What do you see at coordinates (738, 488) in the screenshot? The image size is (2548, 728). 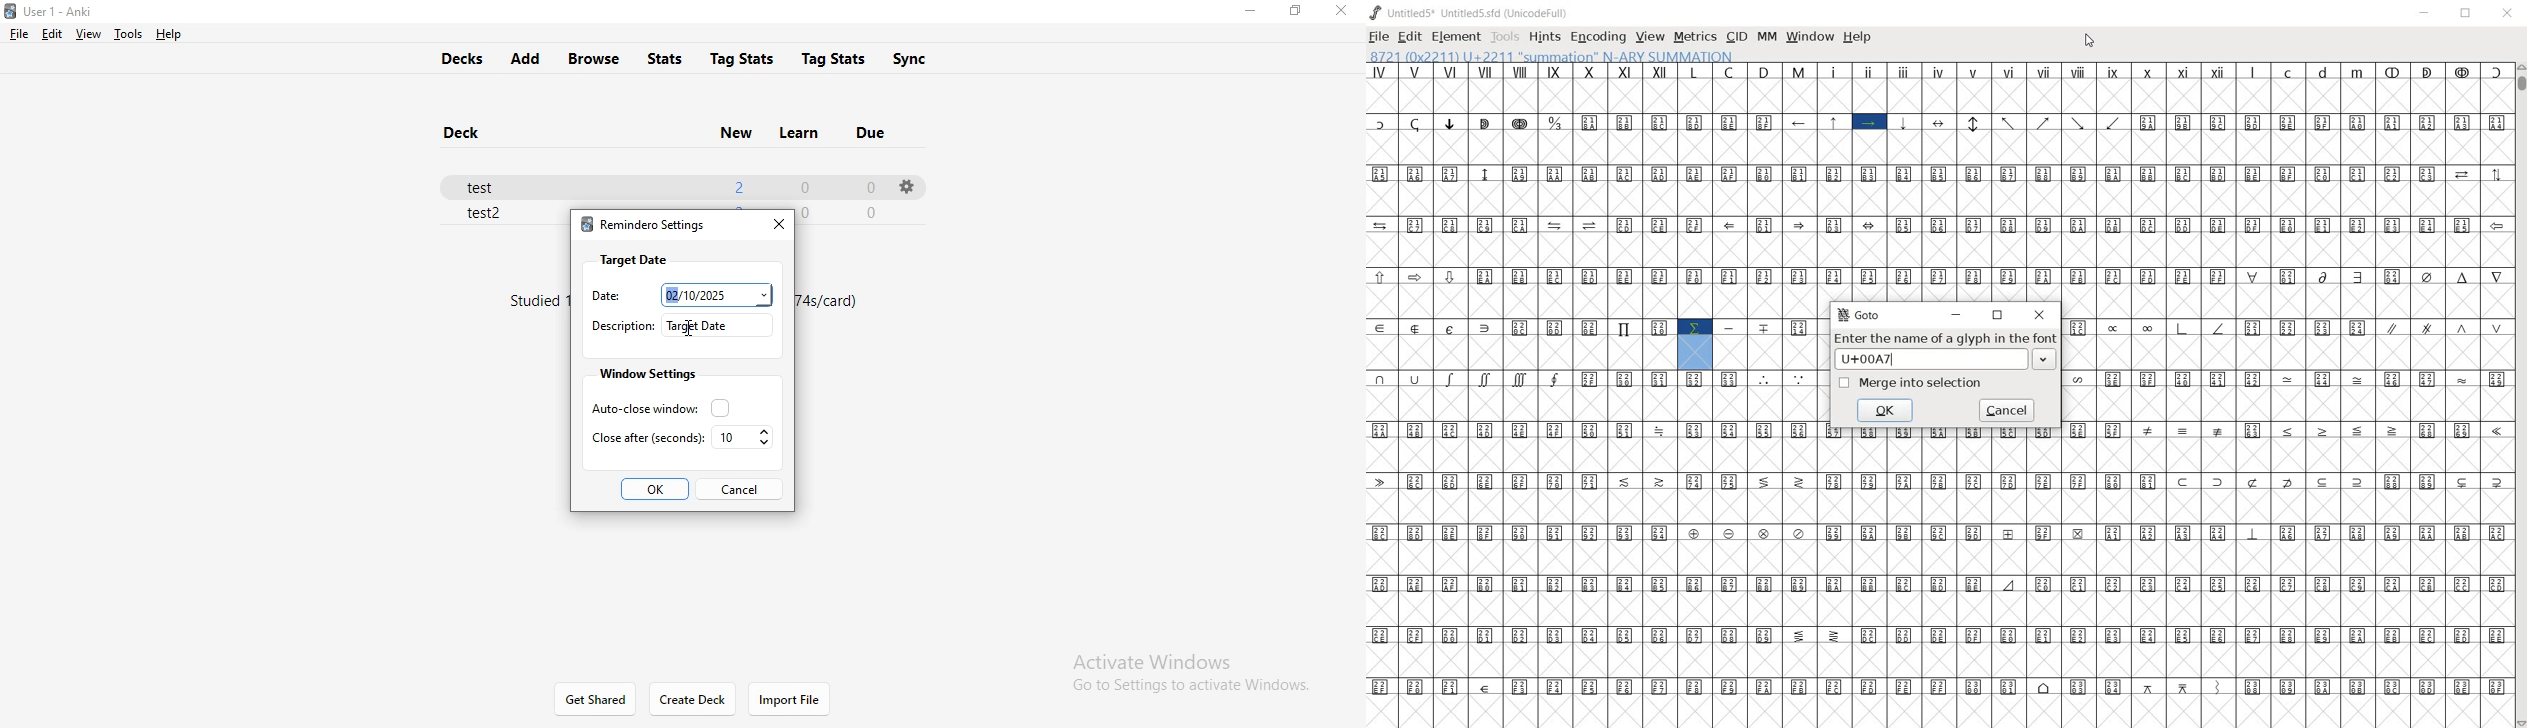 I see `cancel` at bounding box center [738, 488].